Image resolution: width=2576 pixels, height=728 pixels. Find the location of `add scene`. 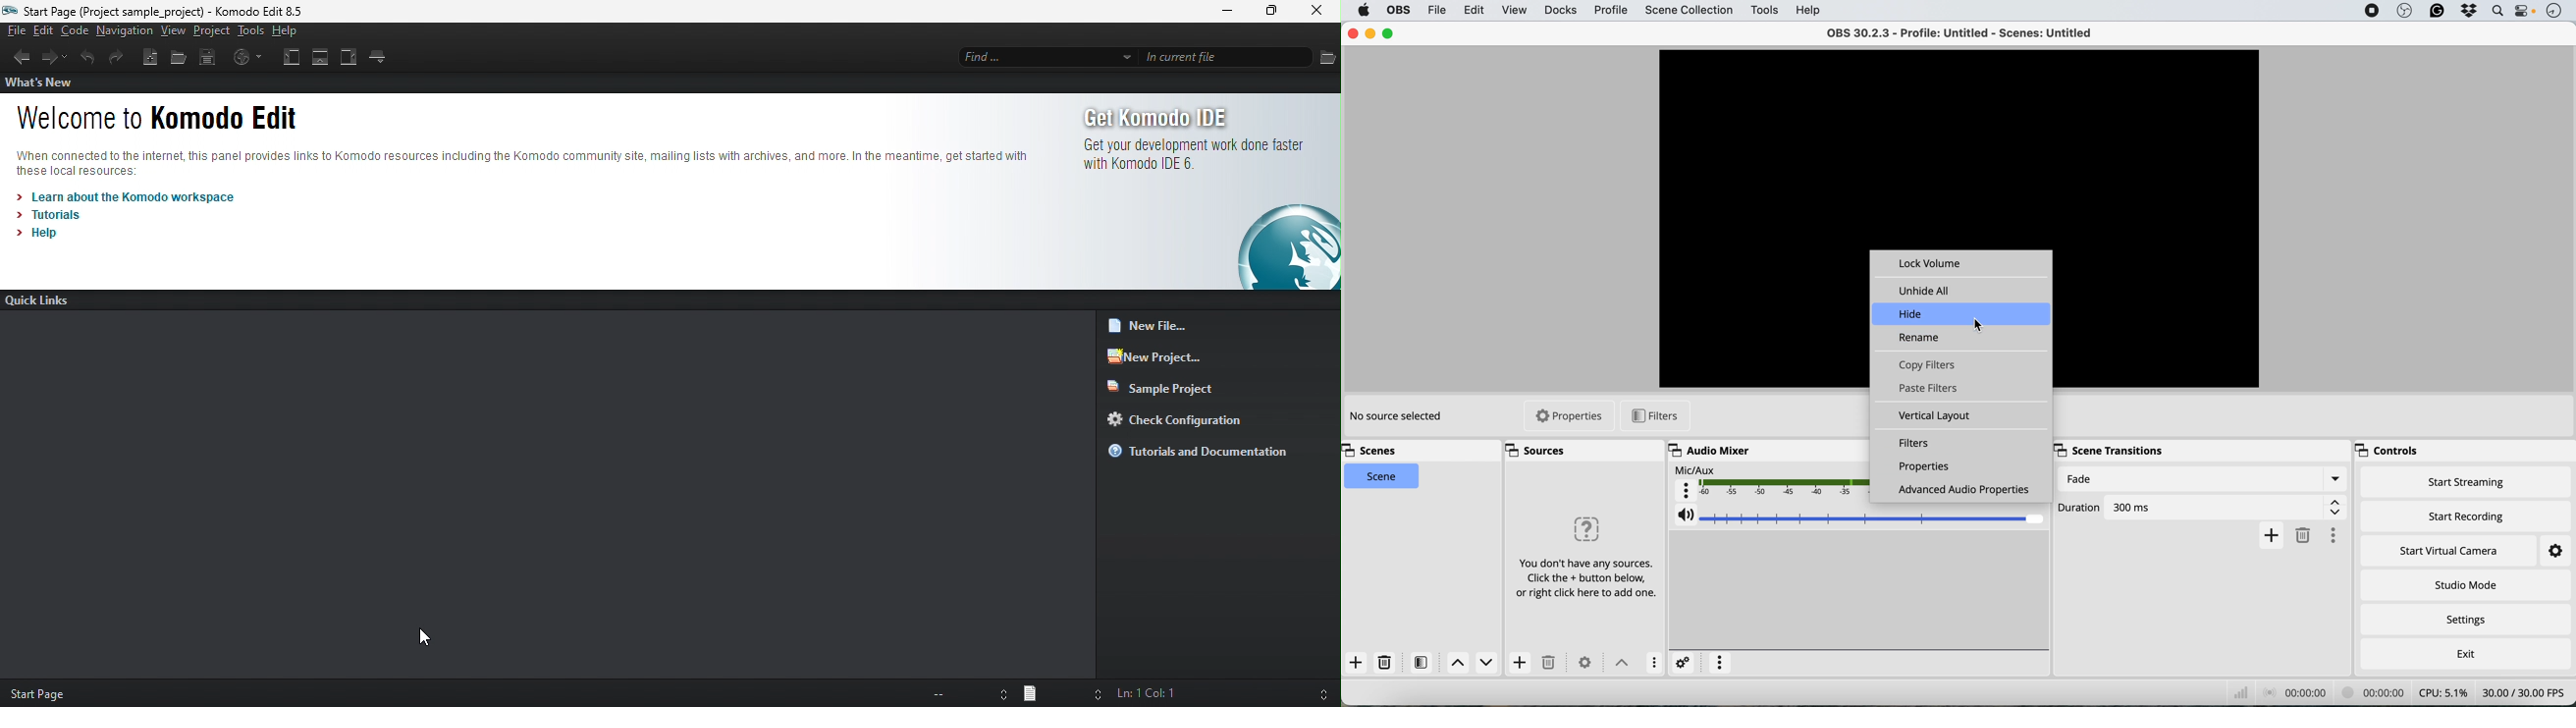

add scene is located at coordinates (1354, 663).